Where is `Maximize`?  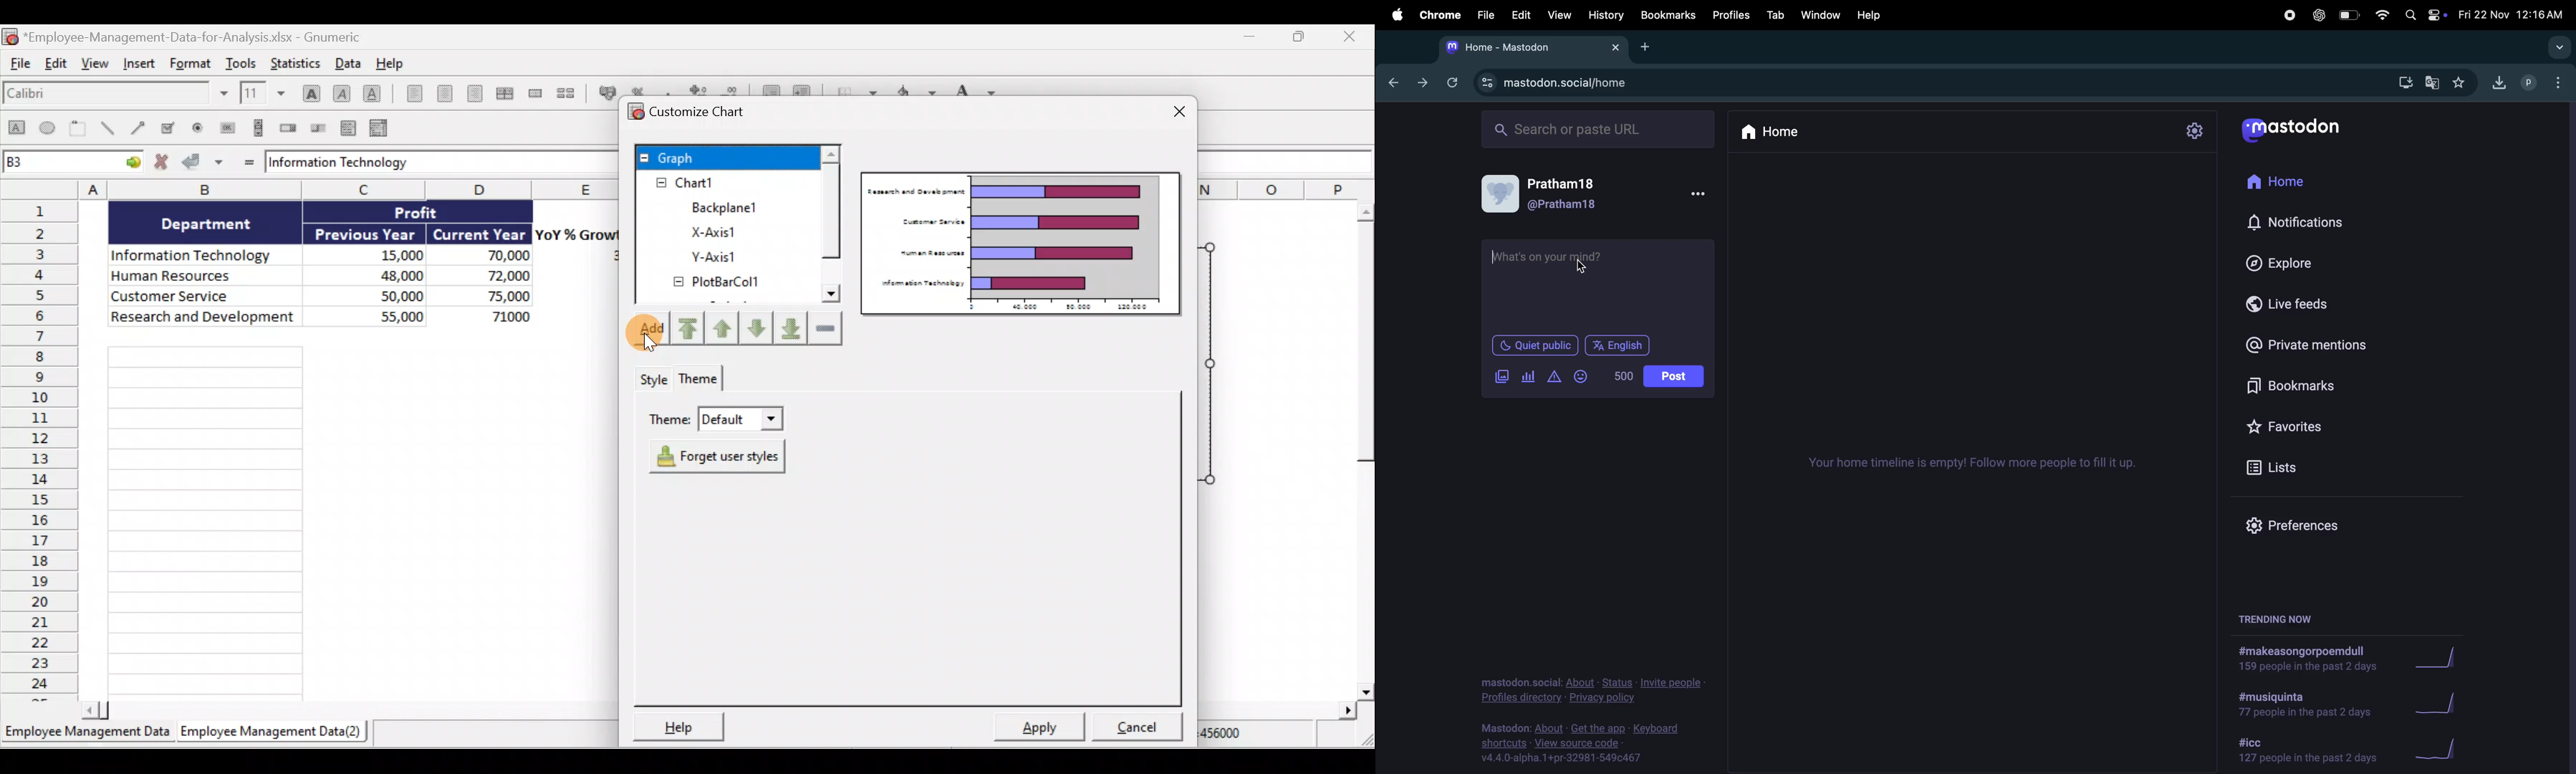 Maximize is located at coordinates (1303, 37).